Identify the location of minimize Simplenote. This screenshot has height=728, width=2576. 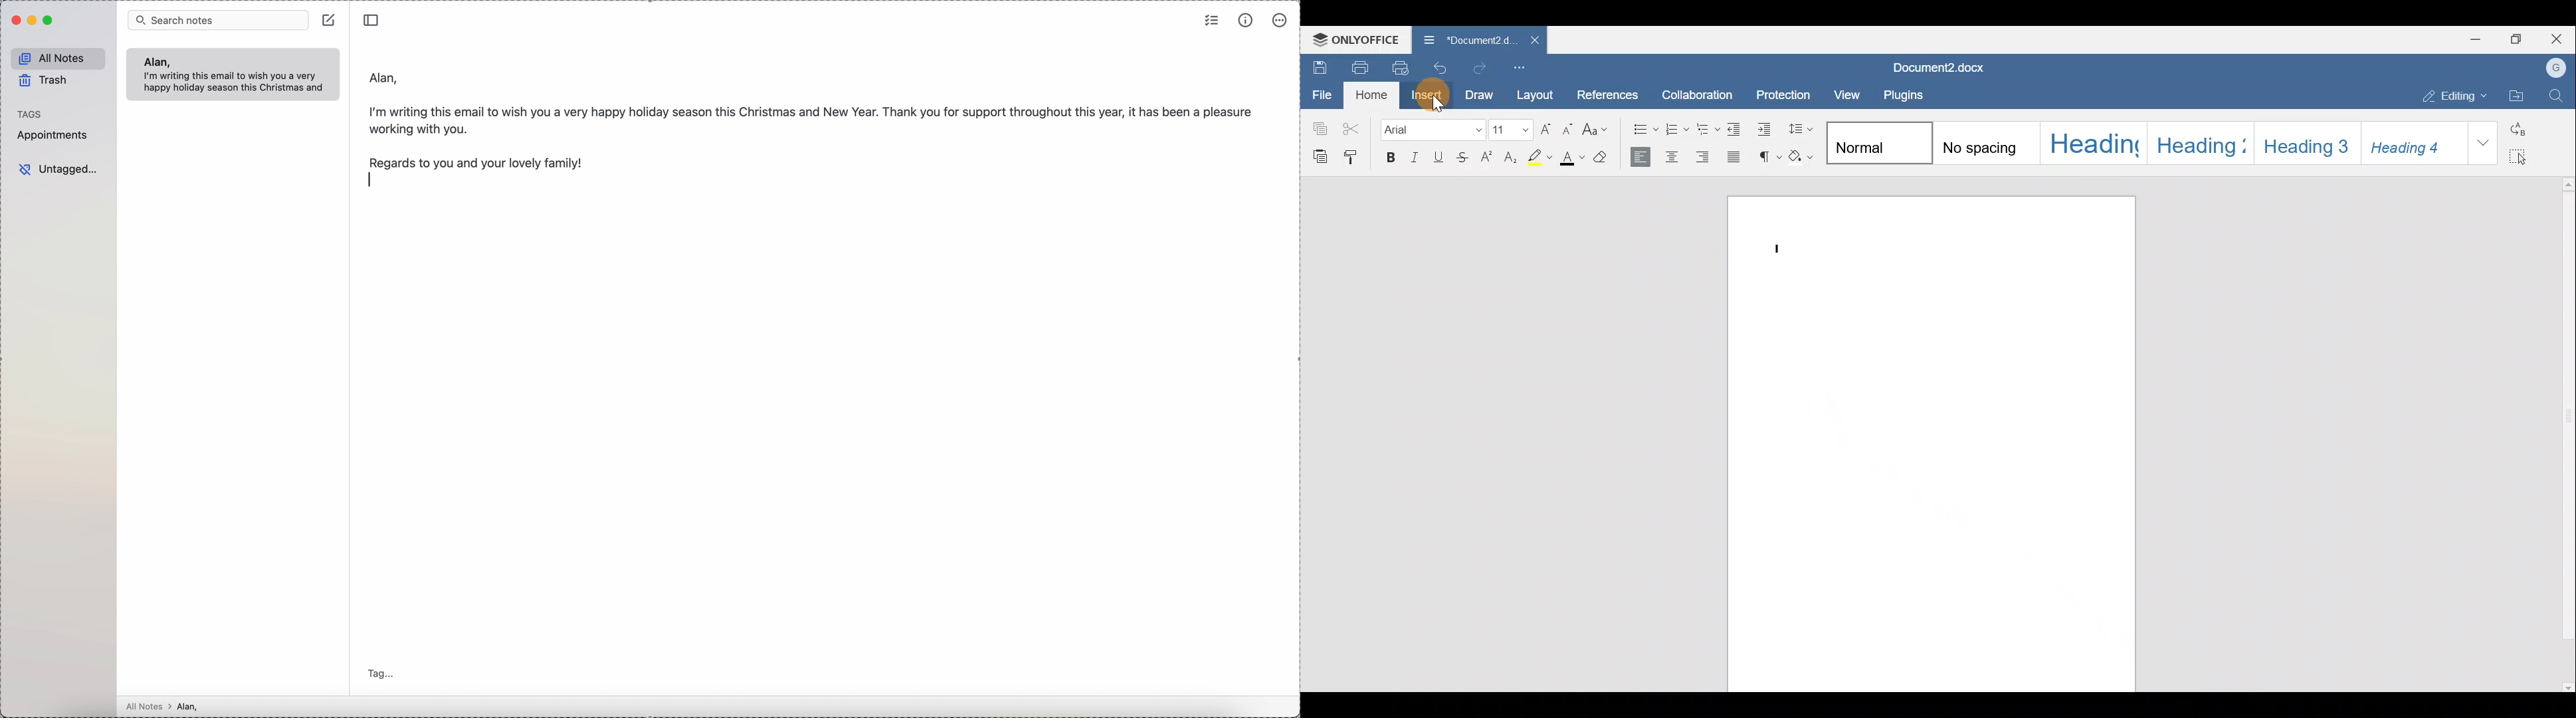
(33, 20).